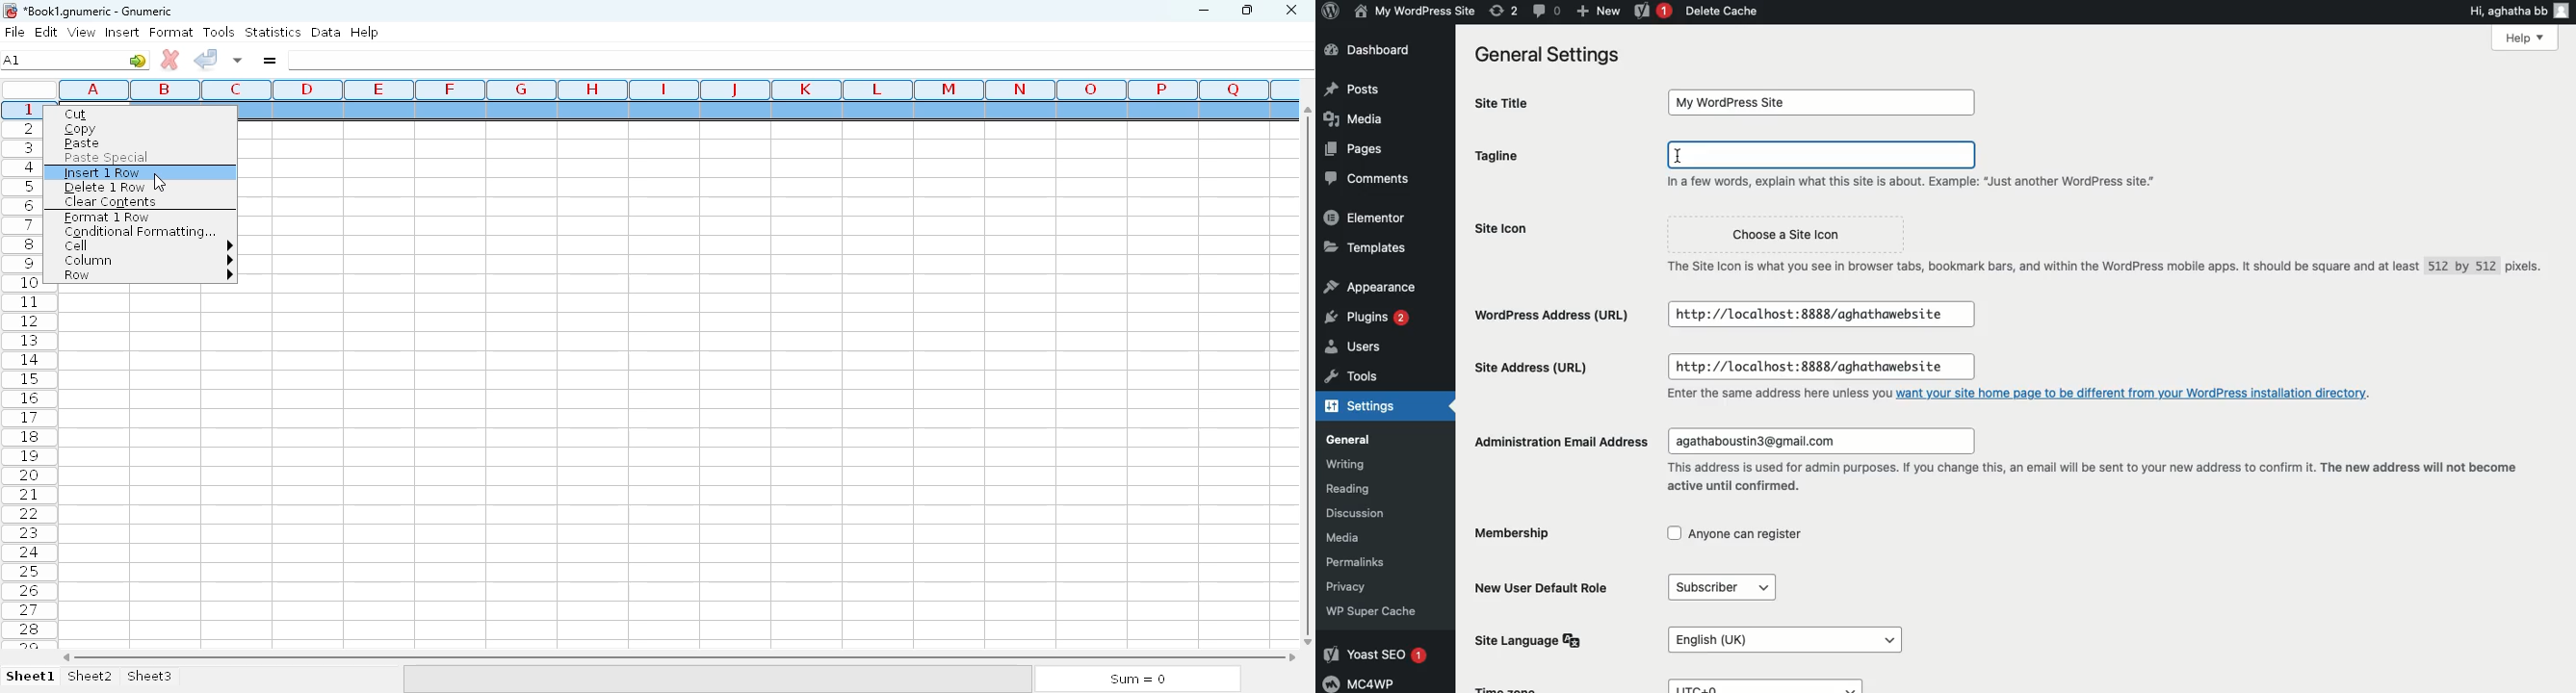  I want to click on cursor, so click(160, 182).